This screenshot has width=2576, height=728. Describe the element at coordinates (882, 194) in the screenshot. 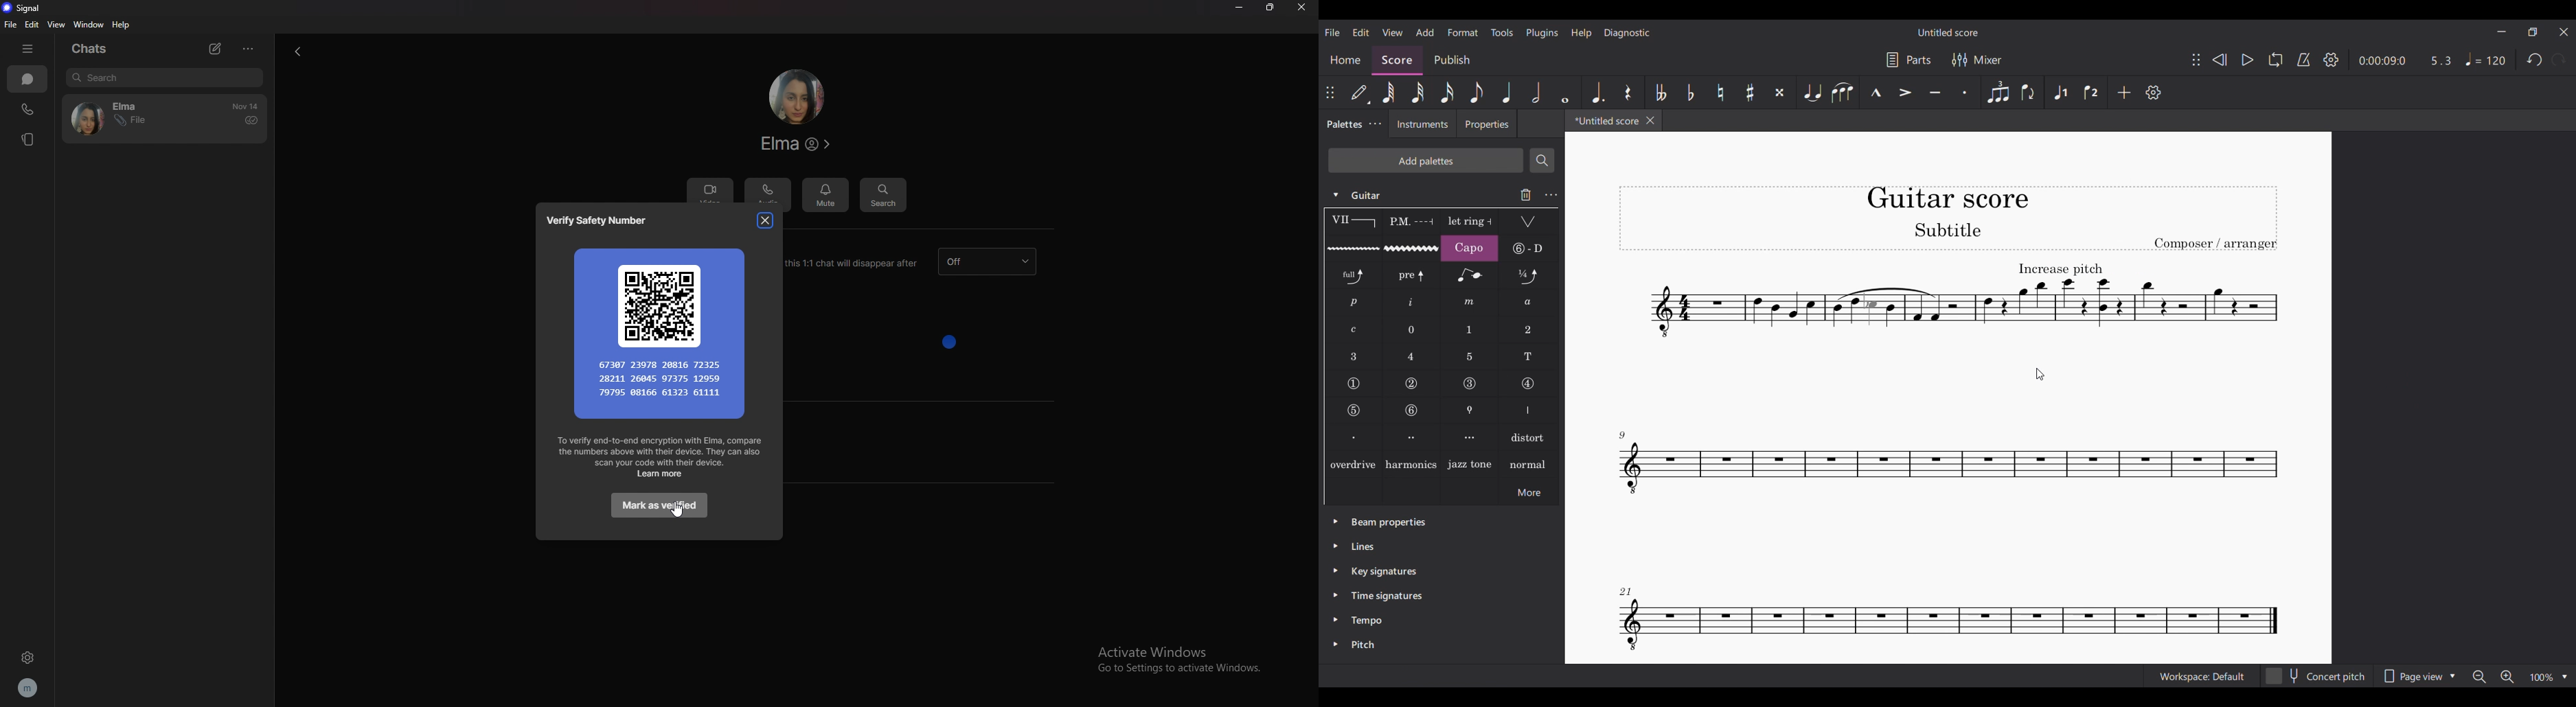

I see `search` at that location.